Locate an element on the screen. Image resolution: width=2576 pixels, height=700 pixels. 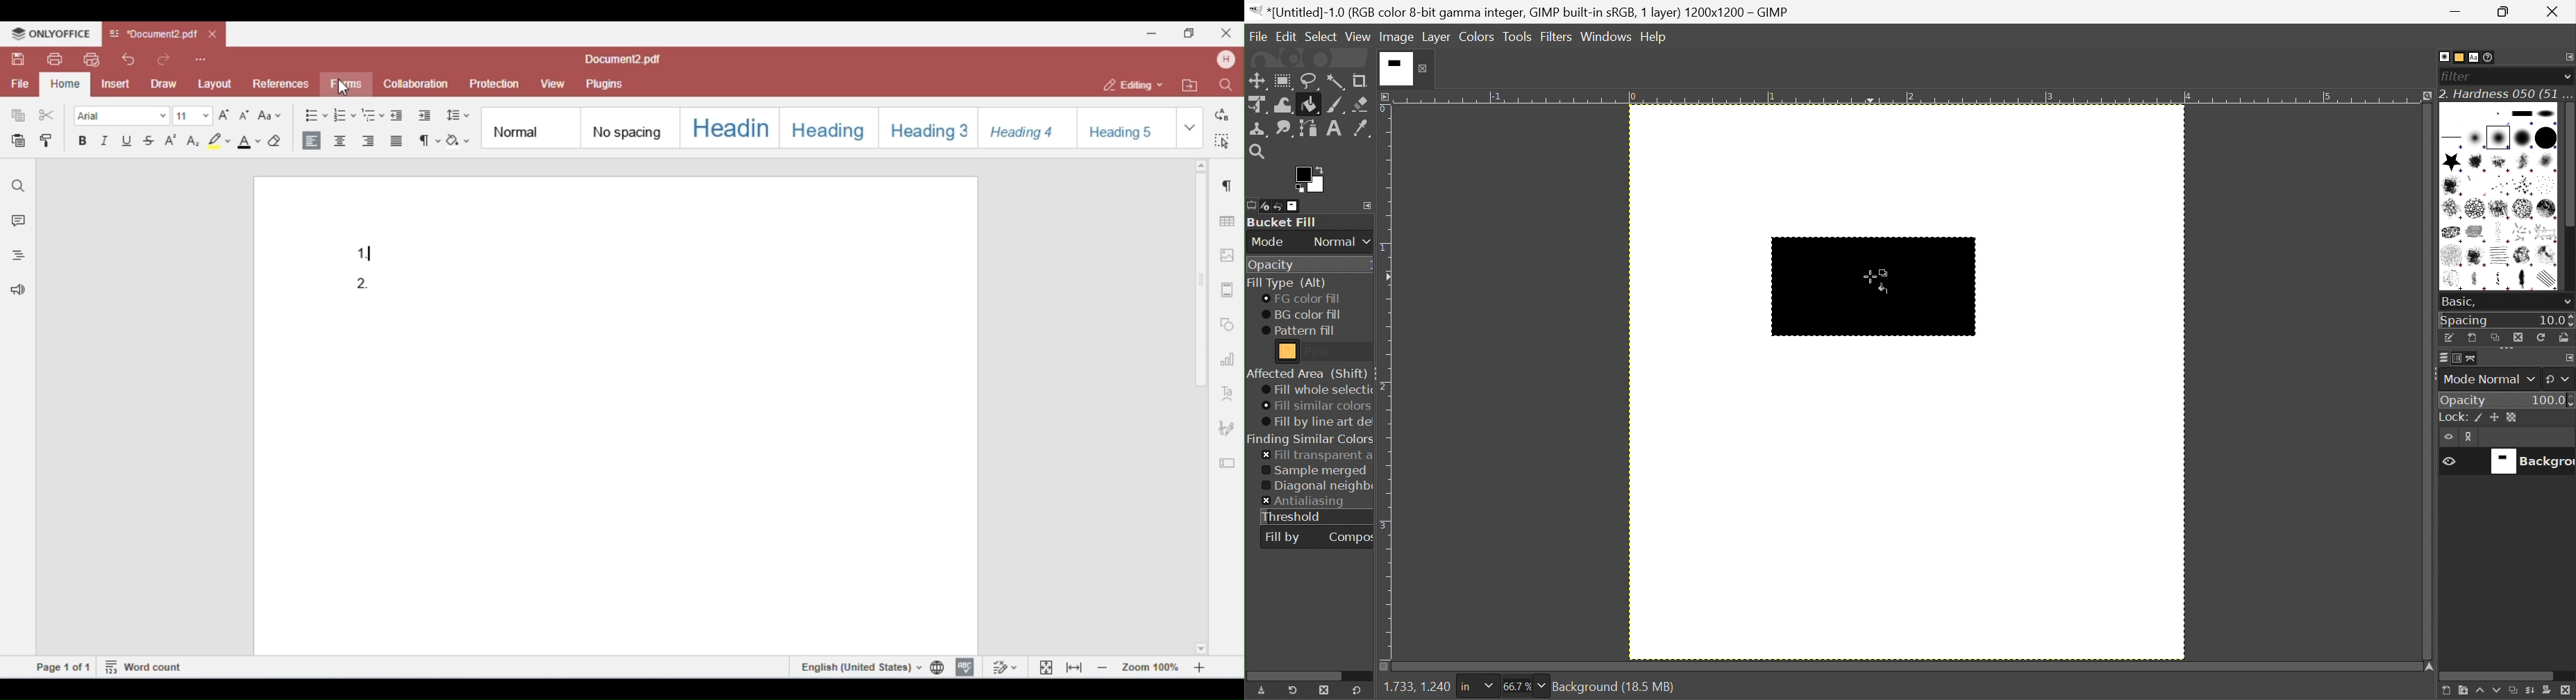
Grass is located at coordinates (2451, 256).